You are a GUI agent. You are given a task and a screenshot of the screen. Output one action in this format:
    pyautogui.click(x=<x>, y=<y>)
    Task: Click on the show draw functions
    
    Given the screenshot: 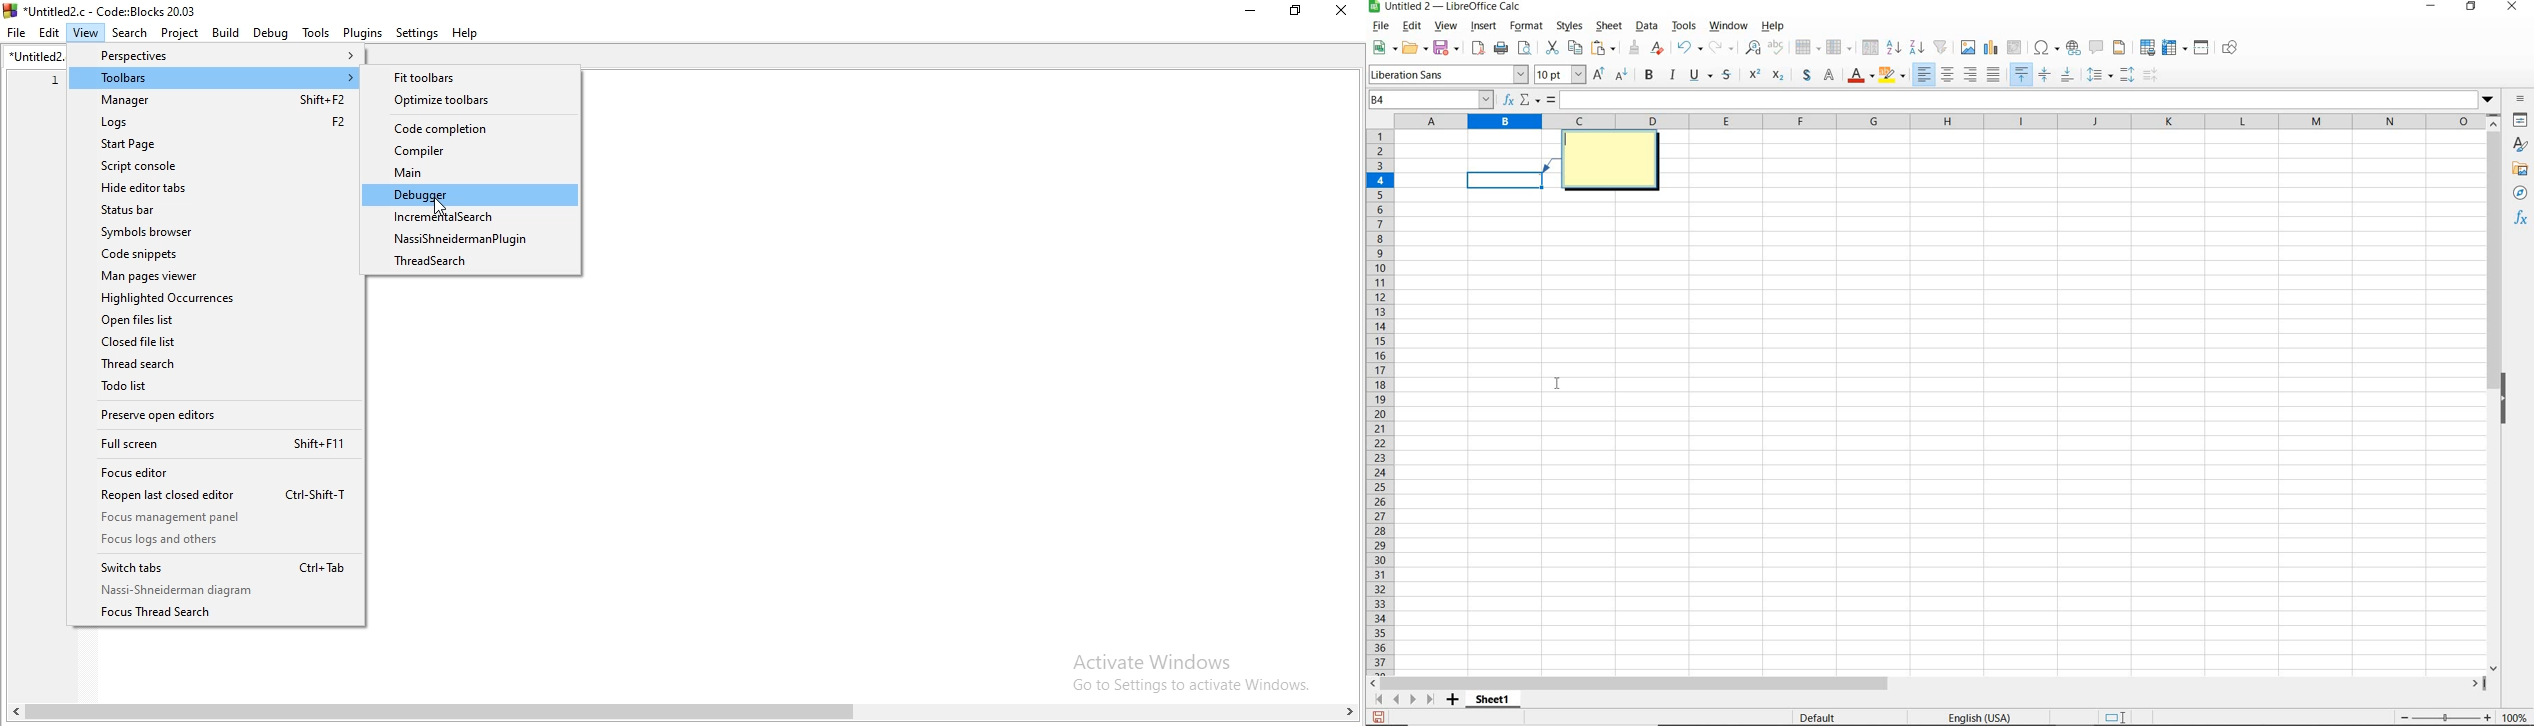 What is the action you would take?
    pyautogui.click(x=2232, y=49)
    